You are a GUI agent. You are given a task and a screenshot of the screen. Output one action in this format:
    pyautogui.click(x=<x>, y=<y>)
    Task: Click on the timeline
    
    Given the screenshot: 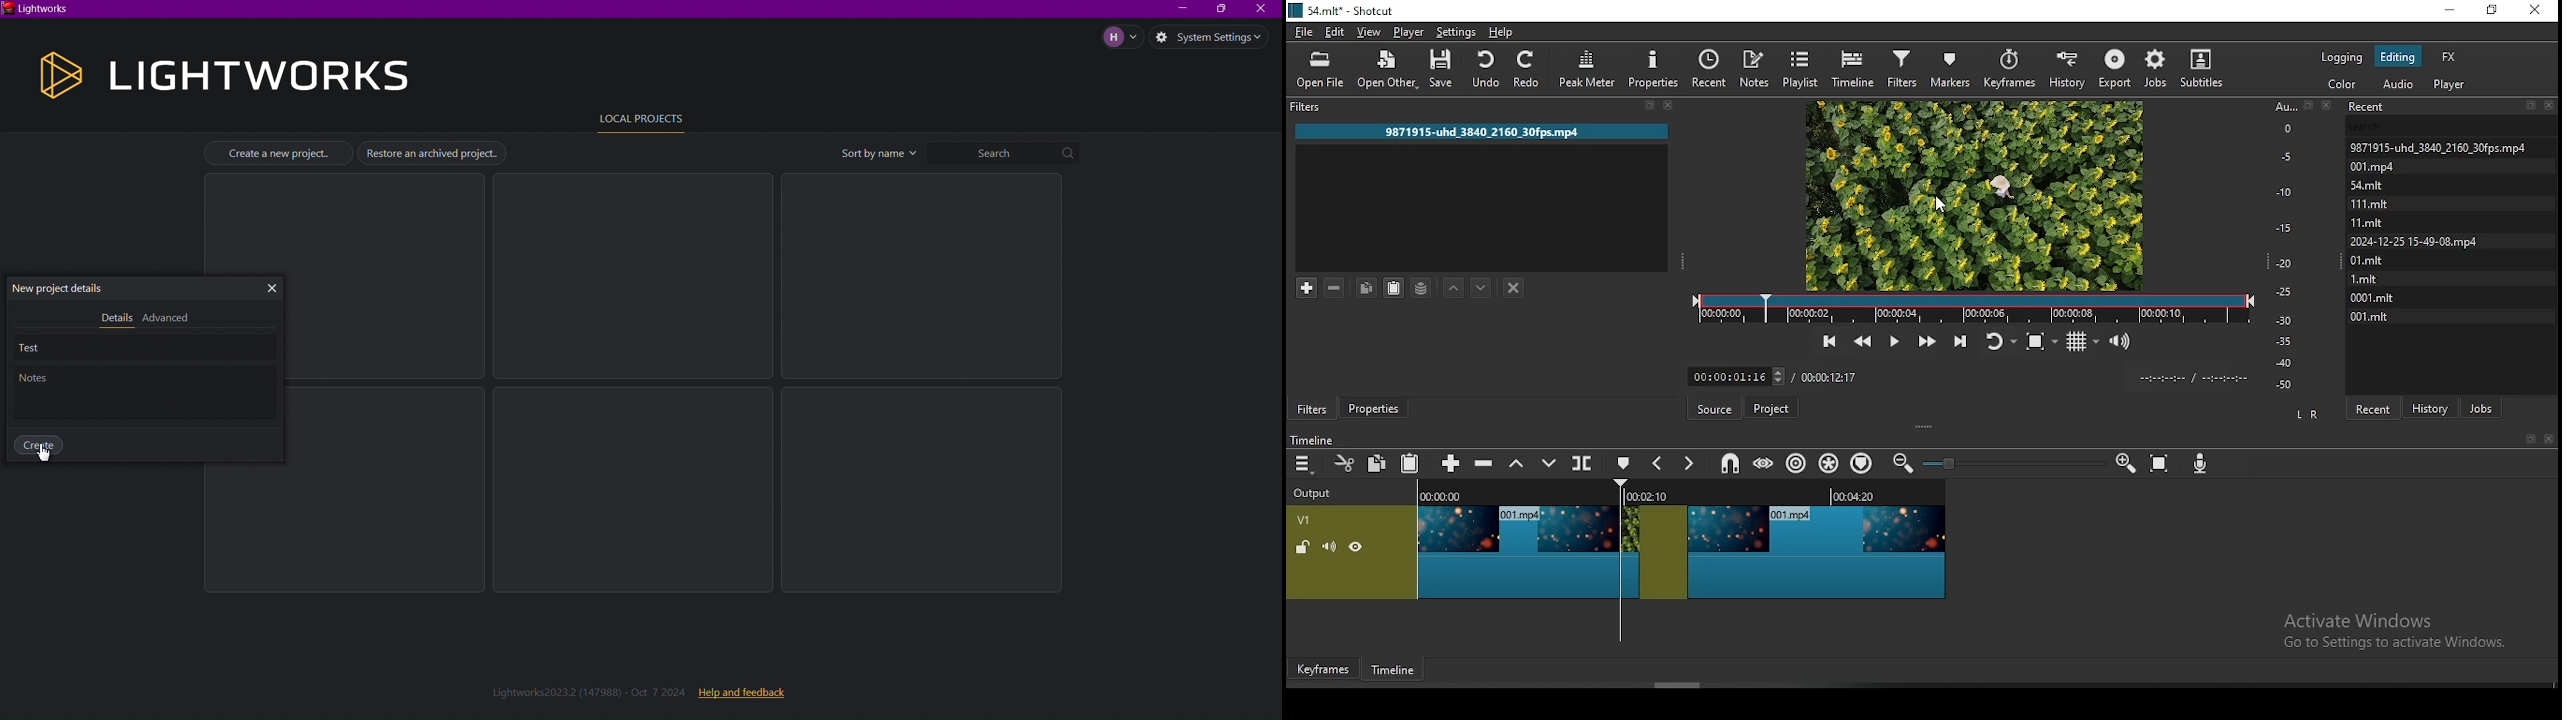 What is the action you would take?
    pyautogui.click(x=1855, y=67)
    